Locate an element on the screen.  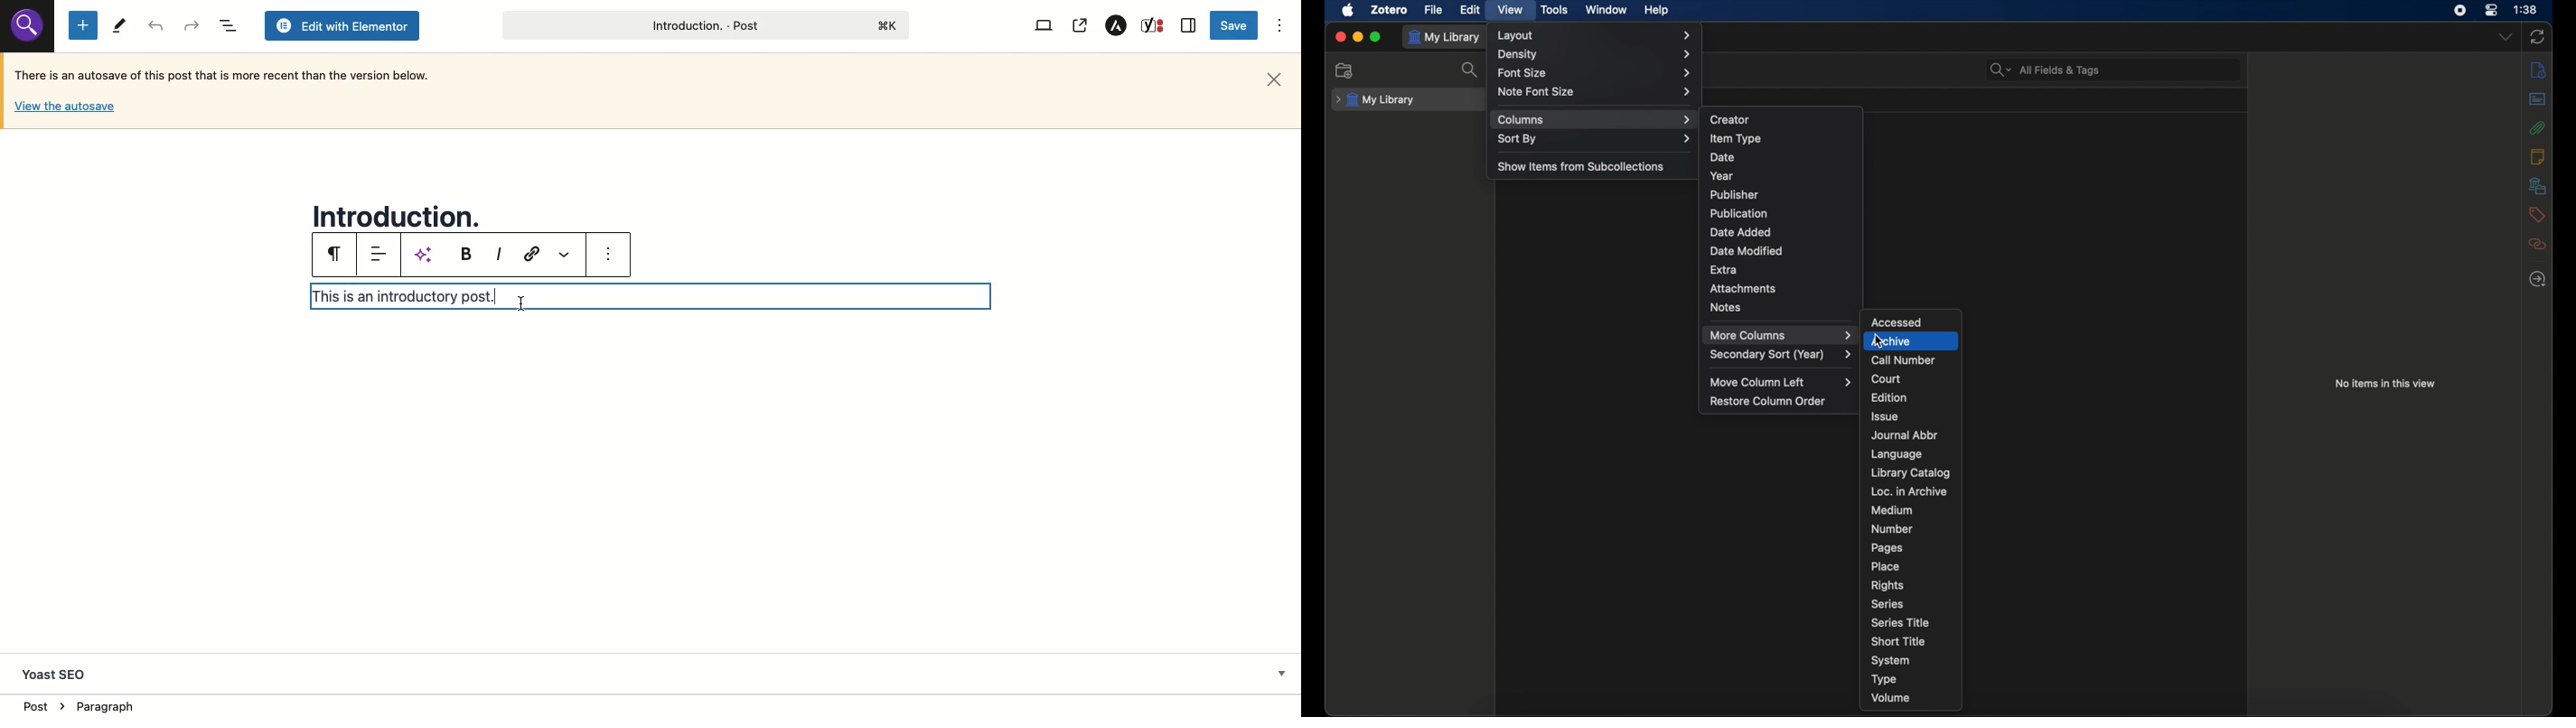
help is located at coordinates (1656, 10).